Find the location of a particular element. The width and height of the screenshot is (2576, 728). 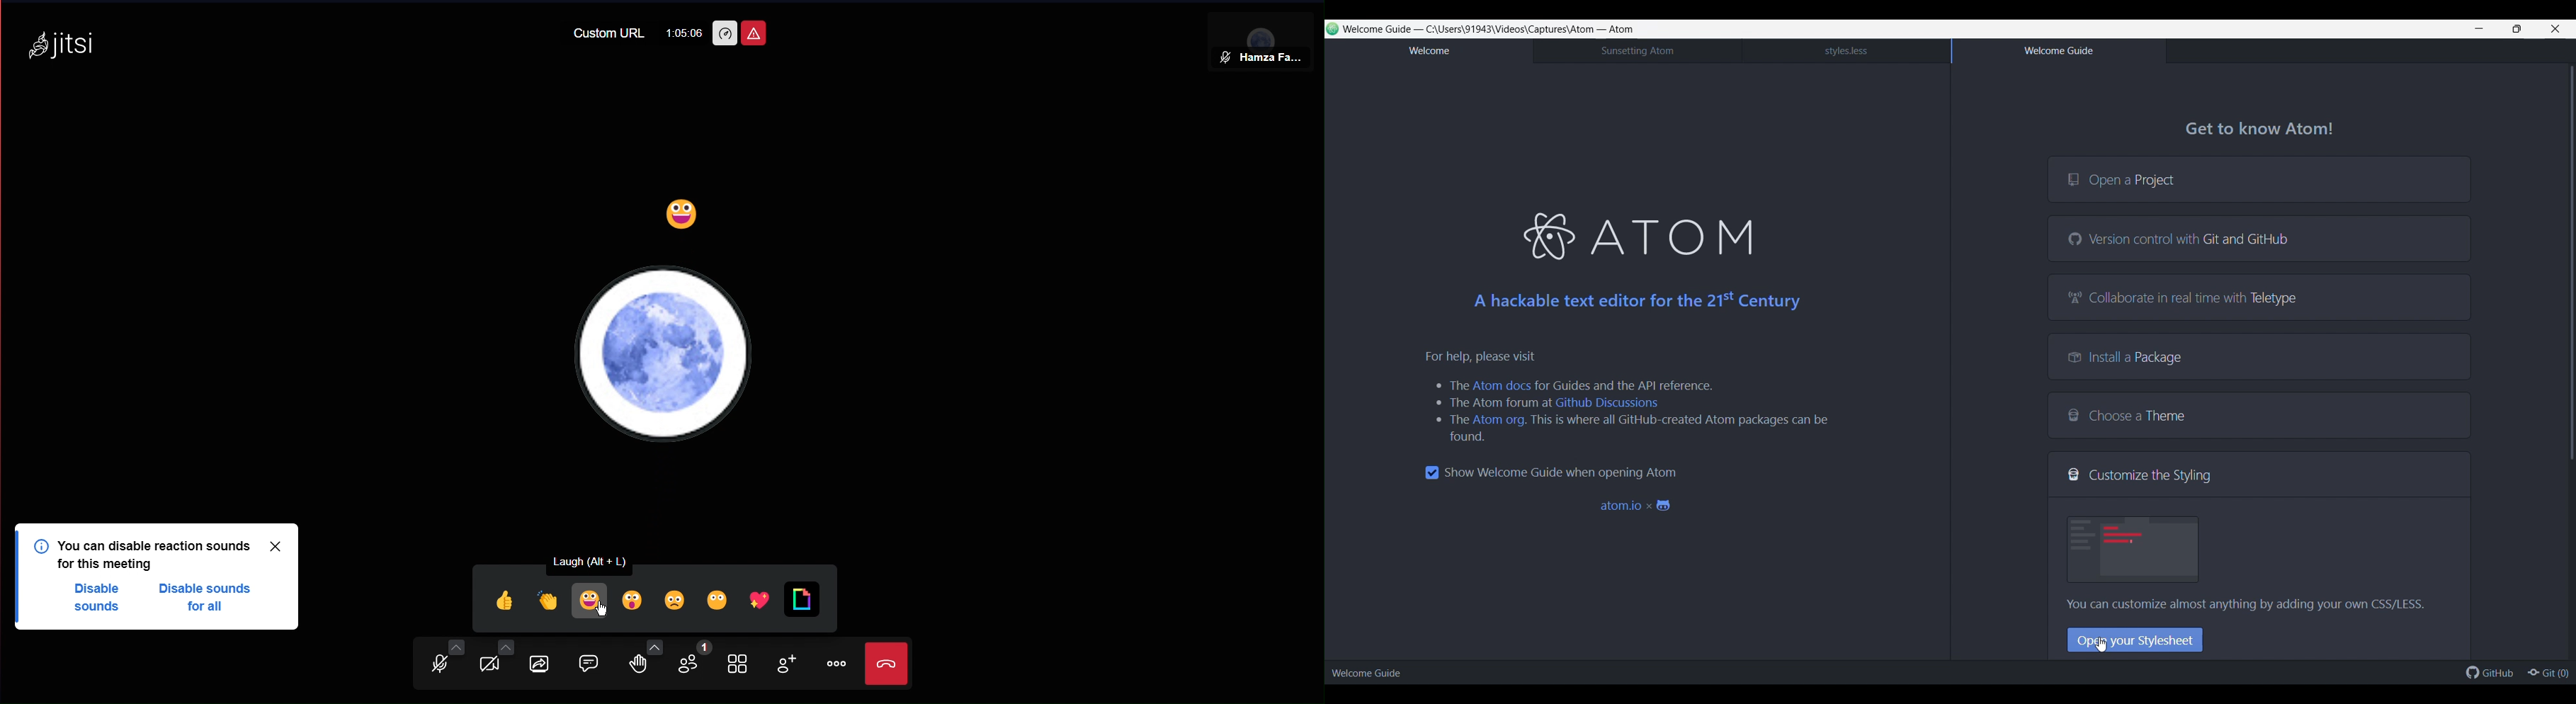

Welcome Guide - is located at coordinates (1382, 29).